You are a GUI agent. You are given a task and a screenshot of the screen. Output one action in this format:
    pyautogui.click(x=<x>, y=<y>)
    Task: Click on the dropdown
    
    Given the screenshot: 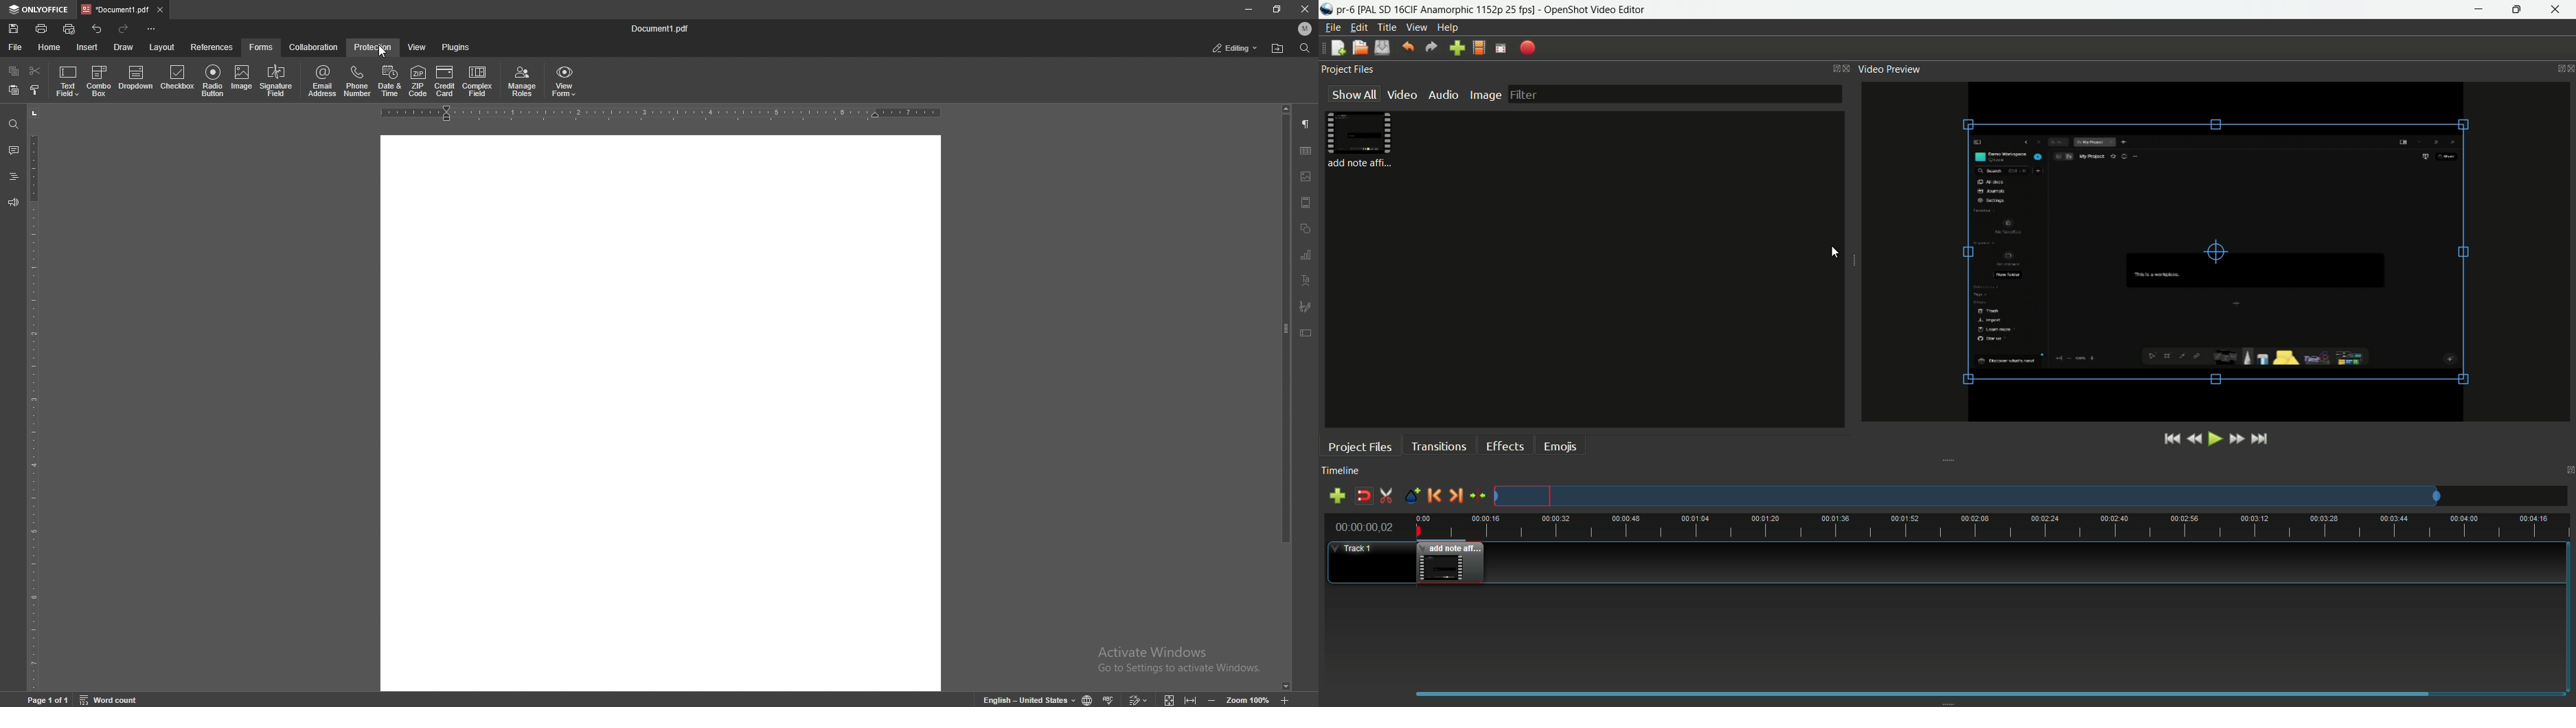 What is the action you would take?
    pyautogui.click(x=137, y=80)
    